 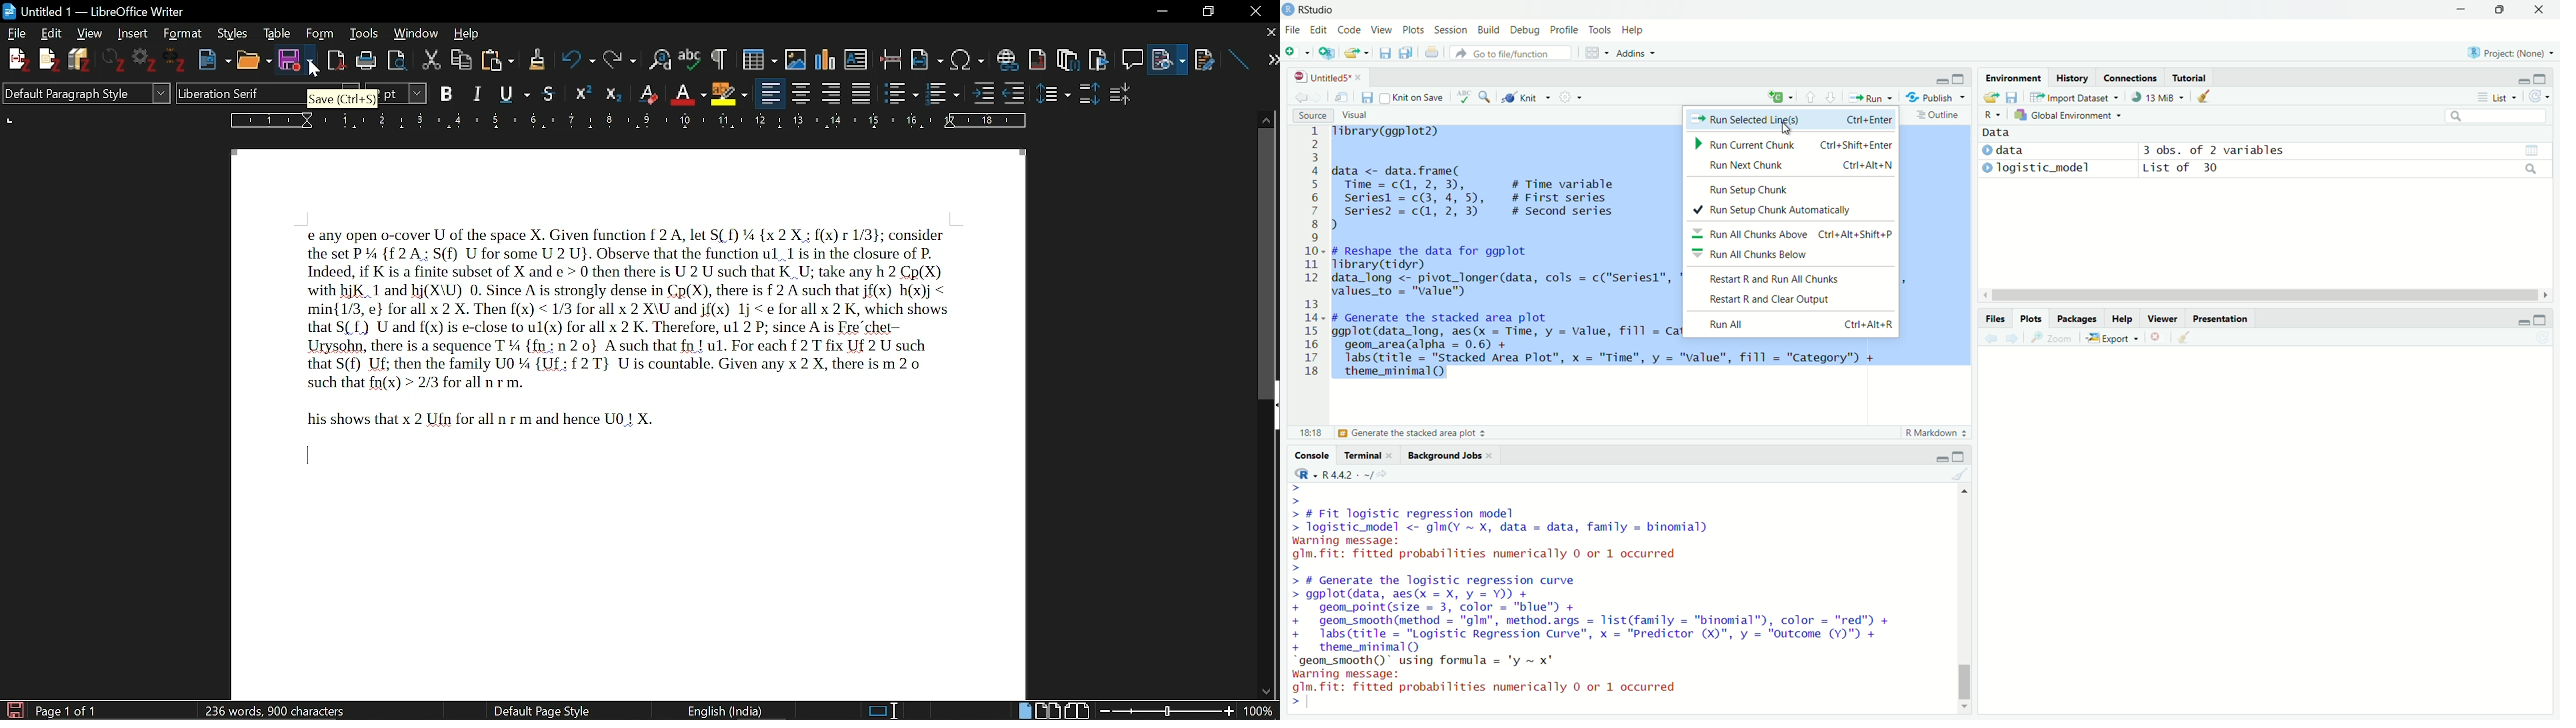 I want to click on Plots., so click(x=2031, y=319).